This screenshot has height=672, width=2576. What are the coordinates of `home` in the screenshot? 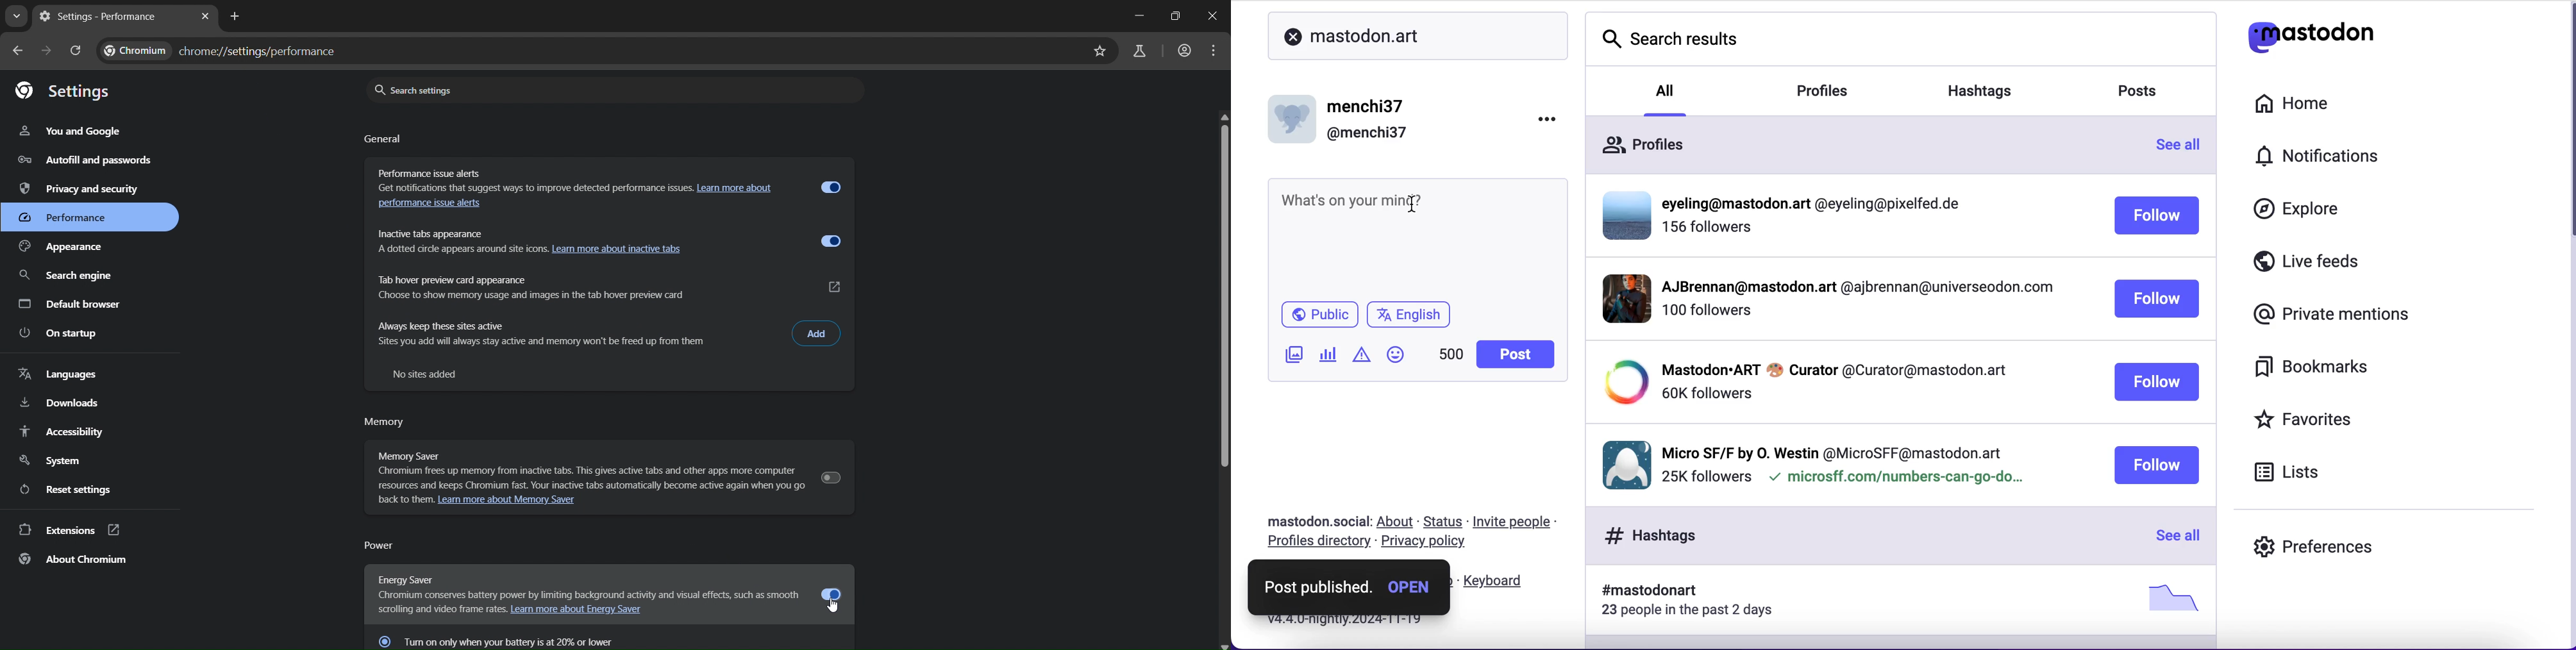 It's located at (2306, 104).